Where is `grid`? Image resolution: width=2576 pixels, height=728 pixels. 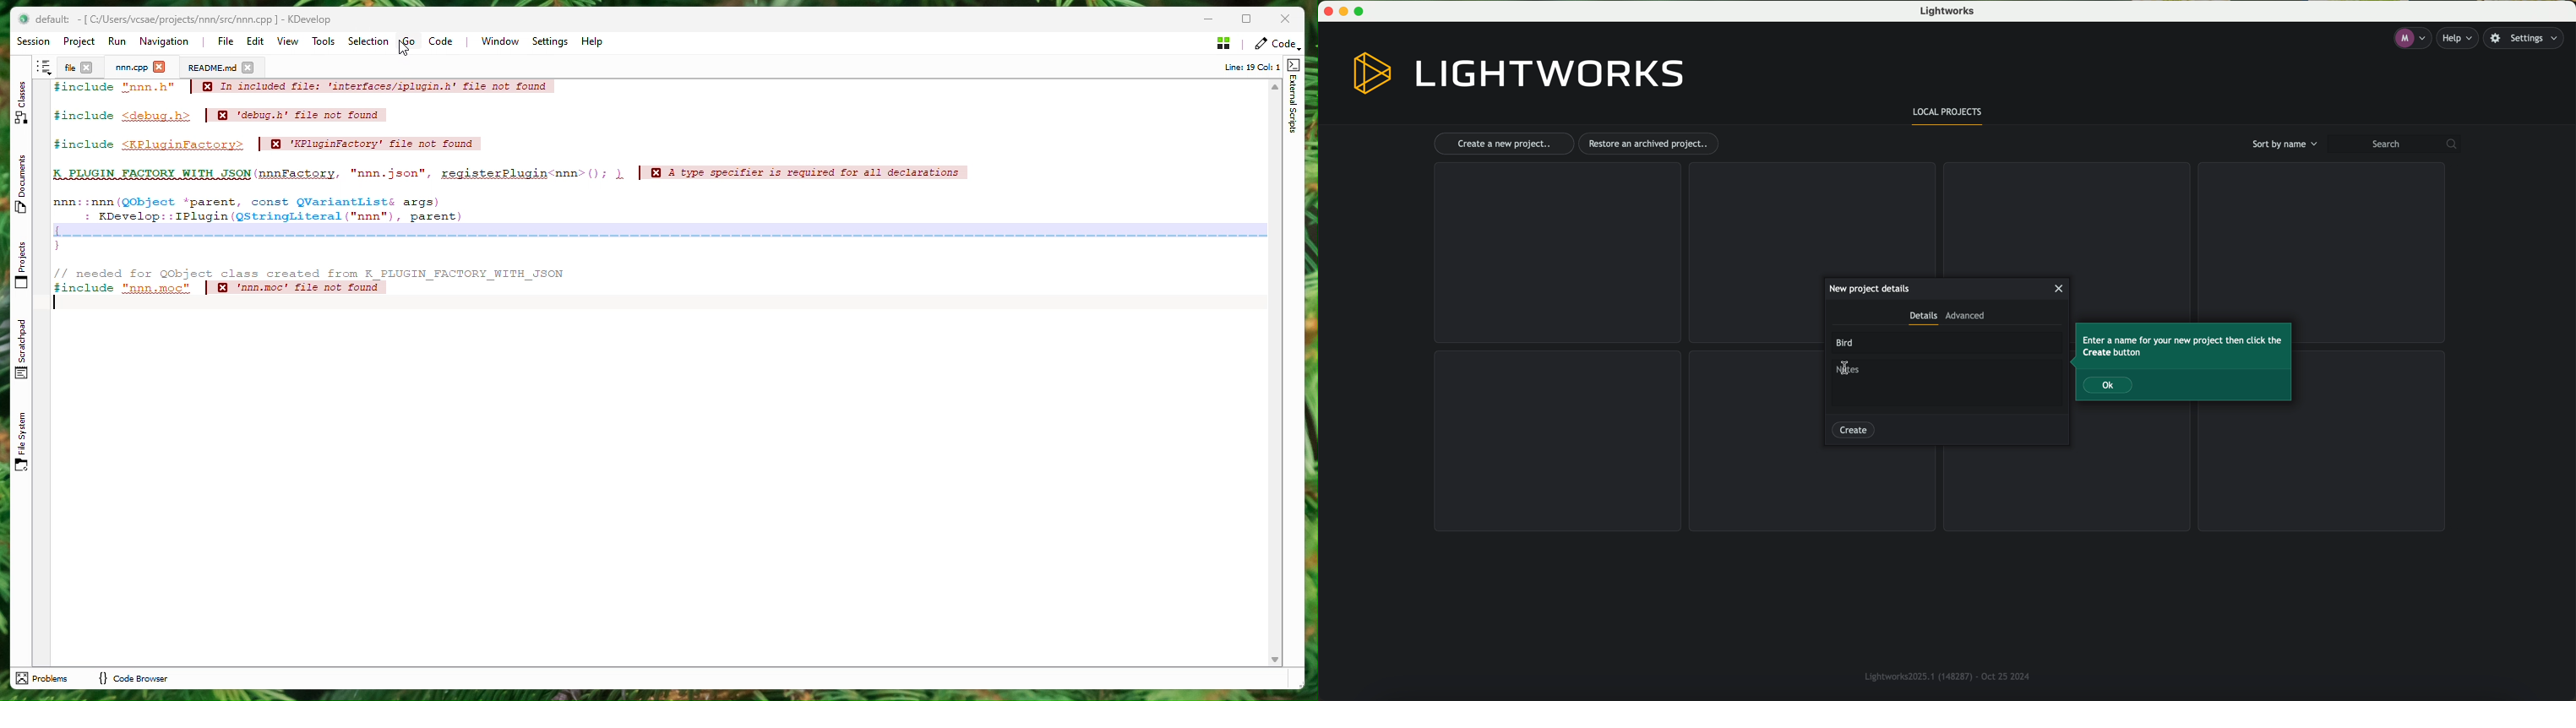 grid is located at coordinates (2065, 217).